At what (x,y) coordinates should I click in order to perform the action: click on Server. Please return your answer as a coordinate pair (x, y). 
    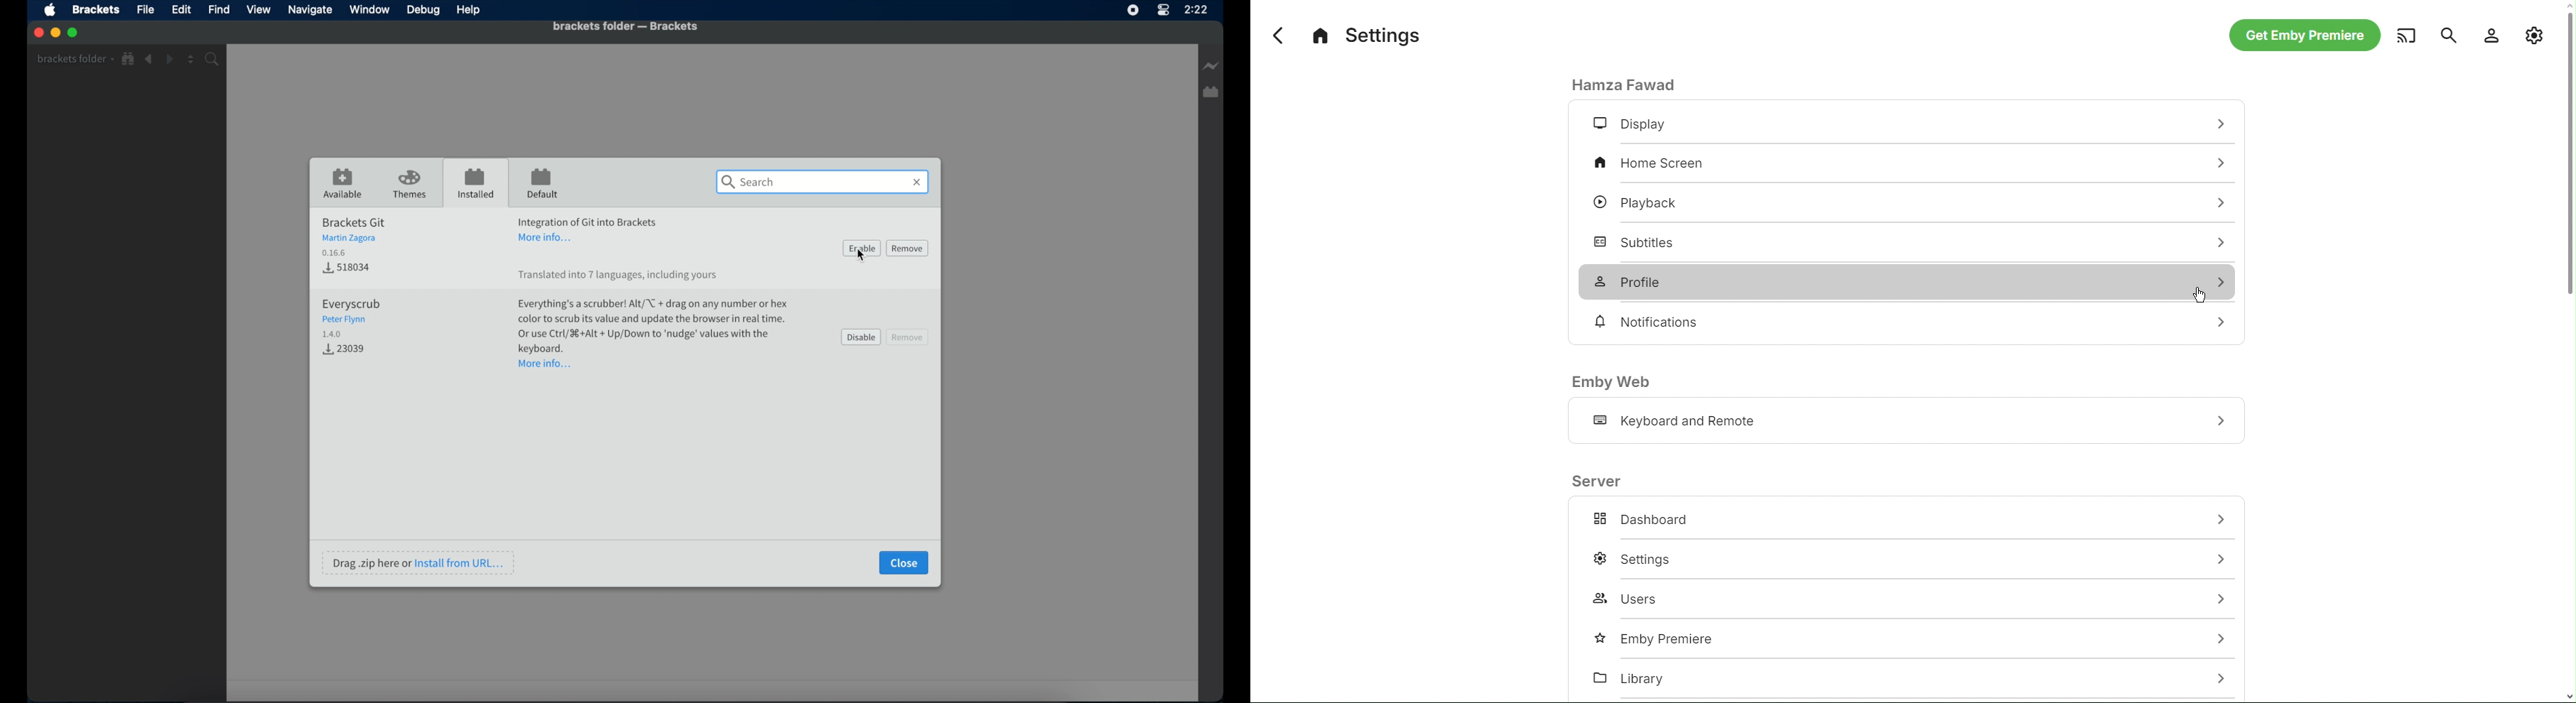
    Looking at the image, I should click on (1598, 480).